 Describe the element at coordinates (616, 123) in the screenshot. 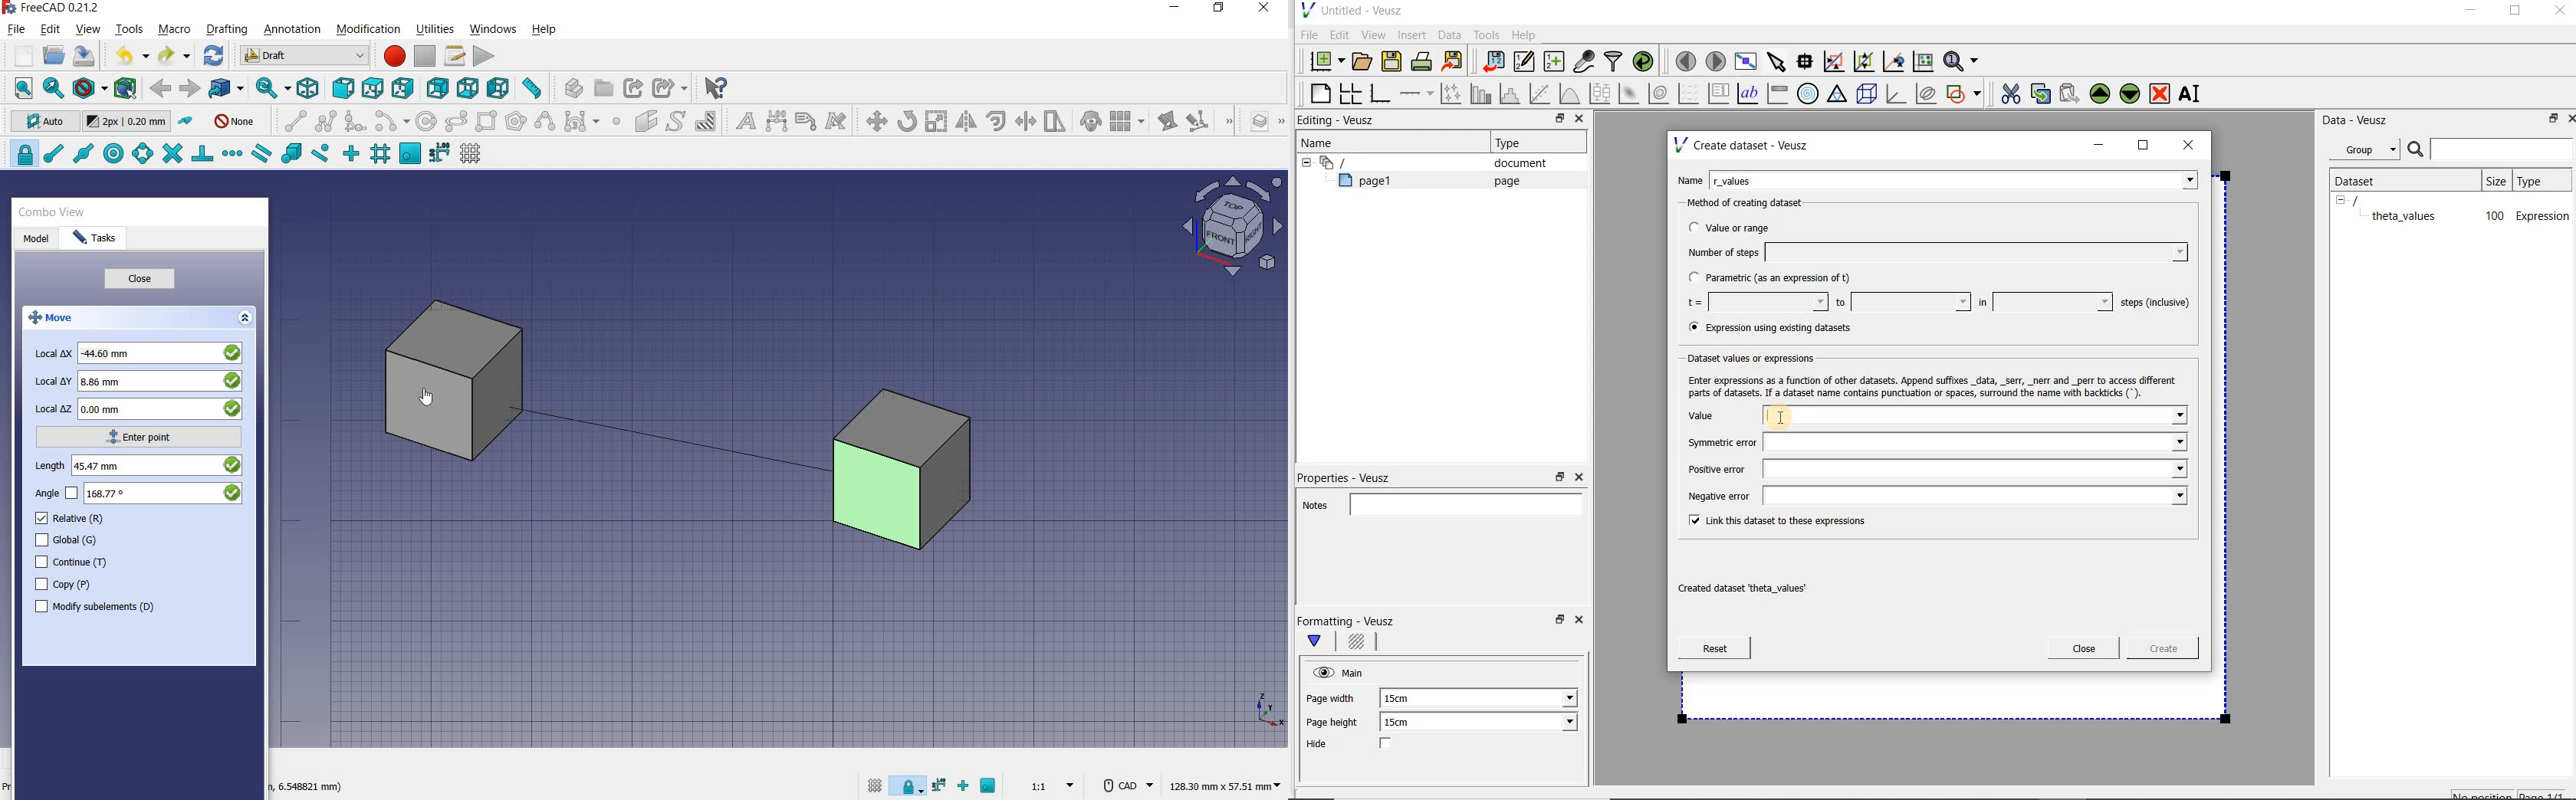

I see `point` at that location.